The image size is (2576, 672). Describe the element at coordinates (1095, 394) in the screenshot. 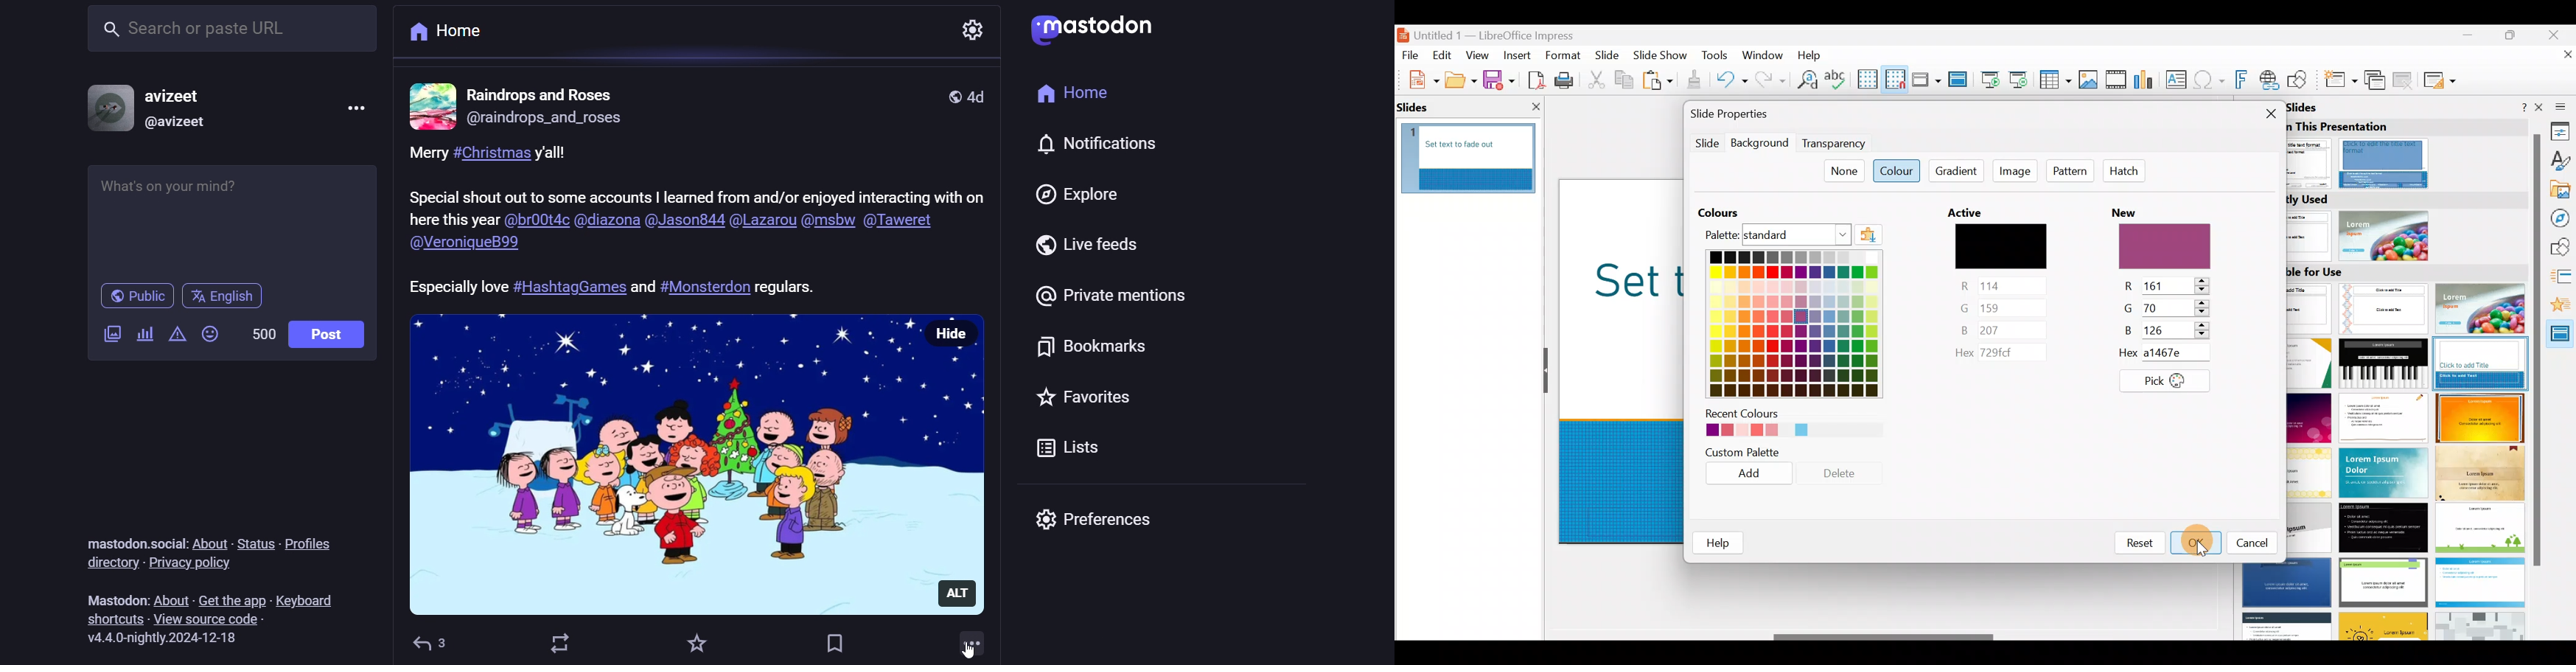

I see `favorites` at that location.